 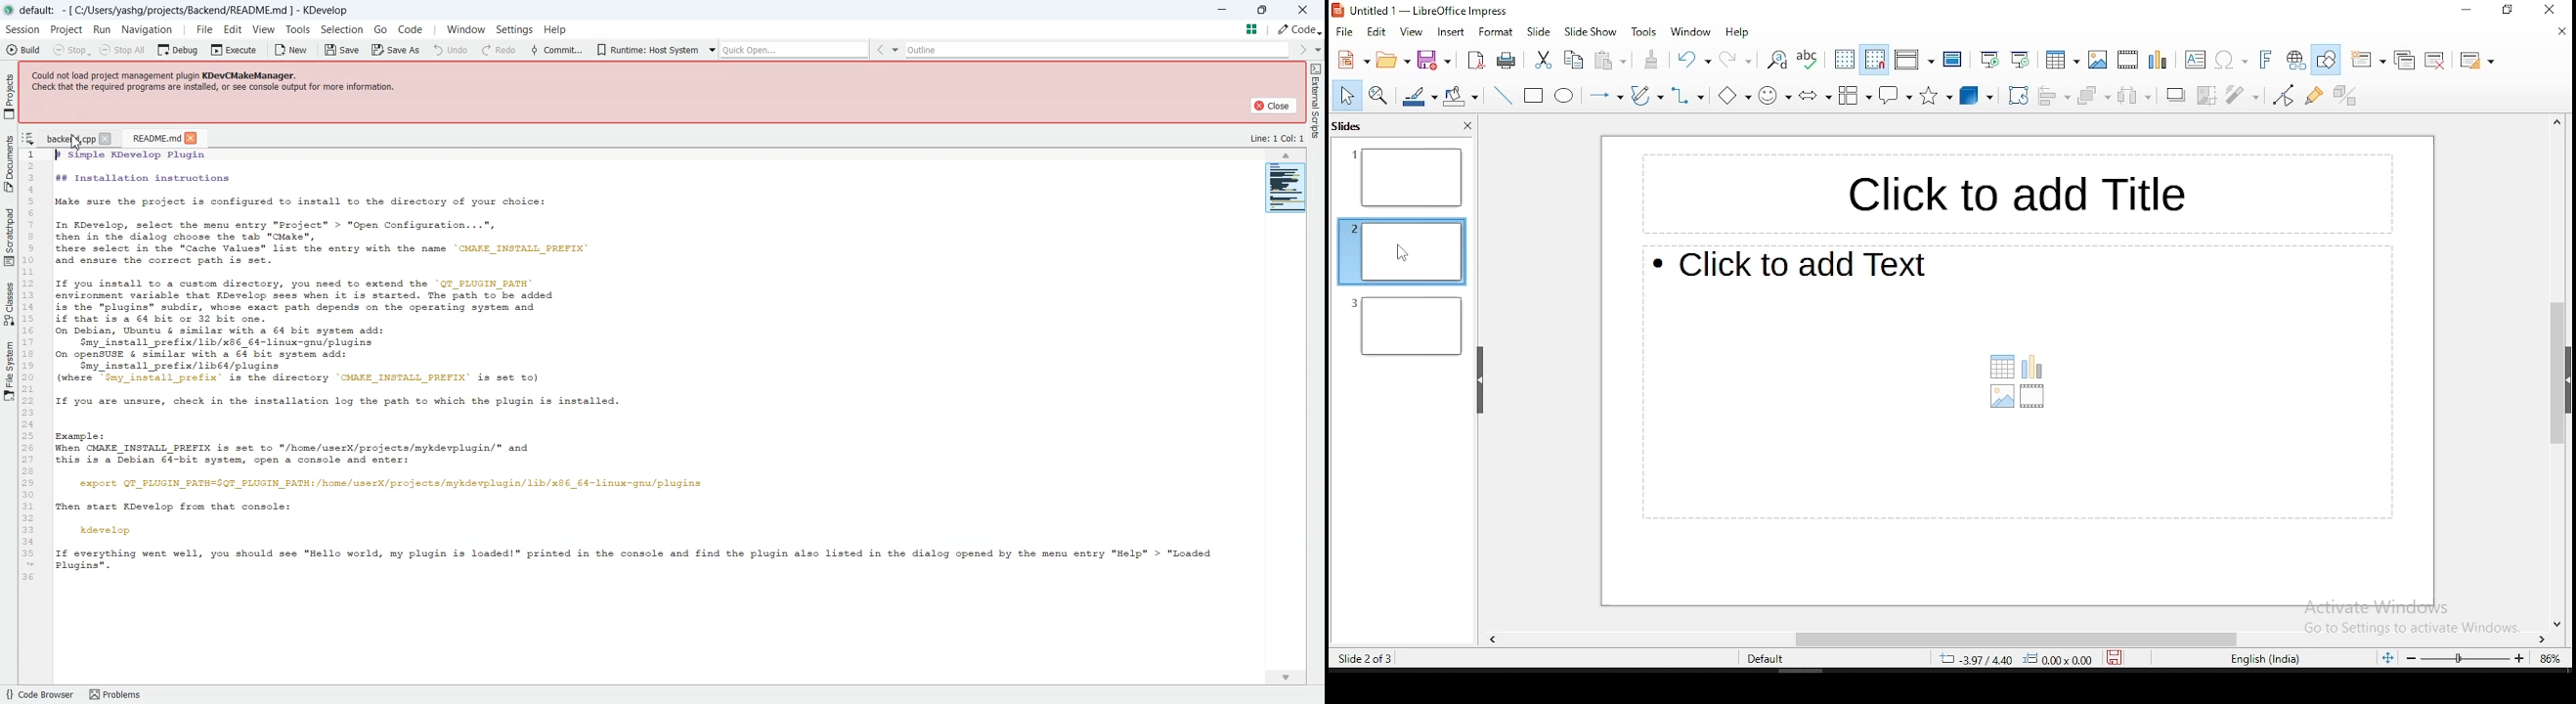 What do you see at coordinates (2018, 97) in the screenshot?
I see `rotate` at bounding box center [2018, 97].